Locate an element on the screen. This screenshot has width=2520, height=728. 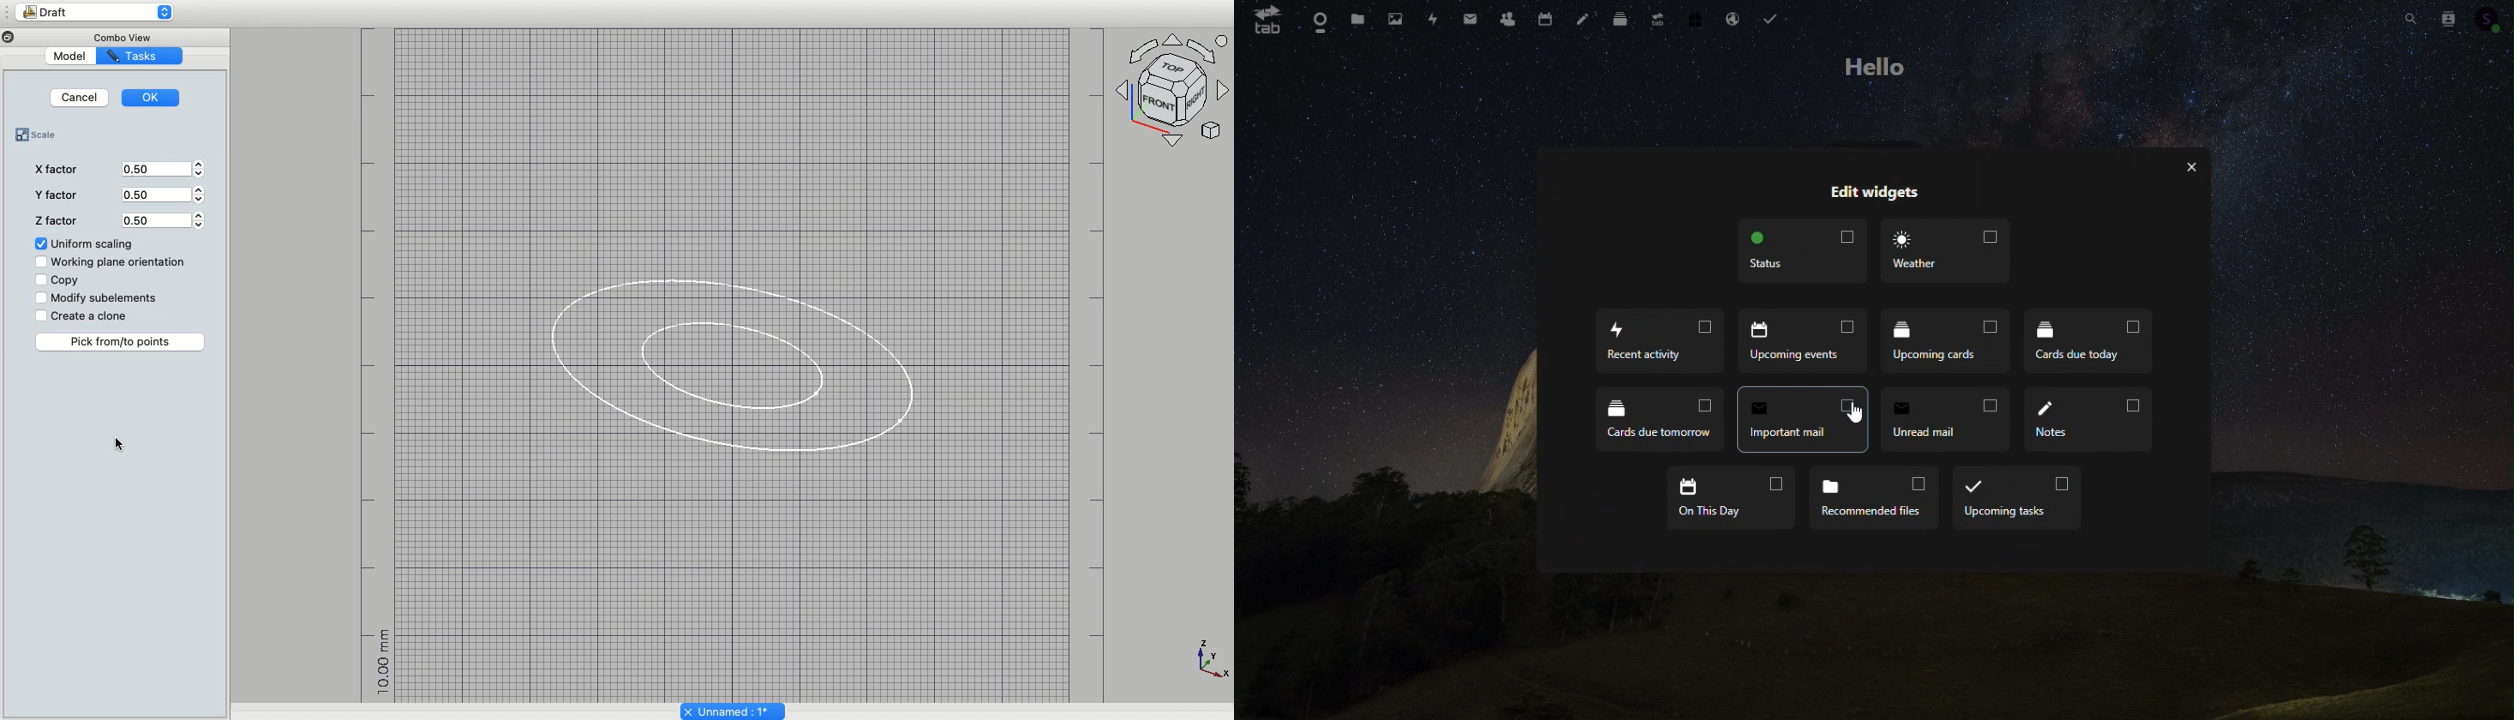
cursor is located at coordinates (1852, 409).